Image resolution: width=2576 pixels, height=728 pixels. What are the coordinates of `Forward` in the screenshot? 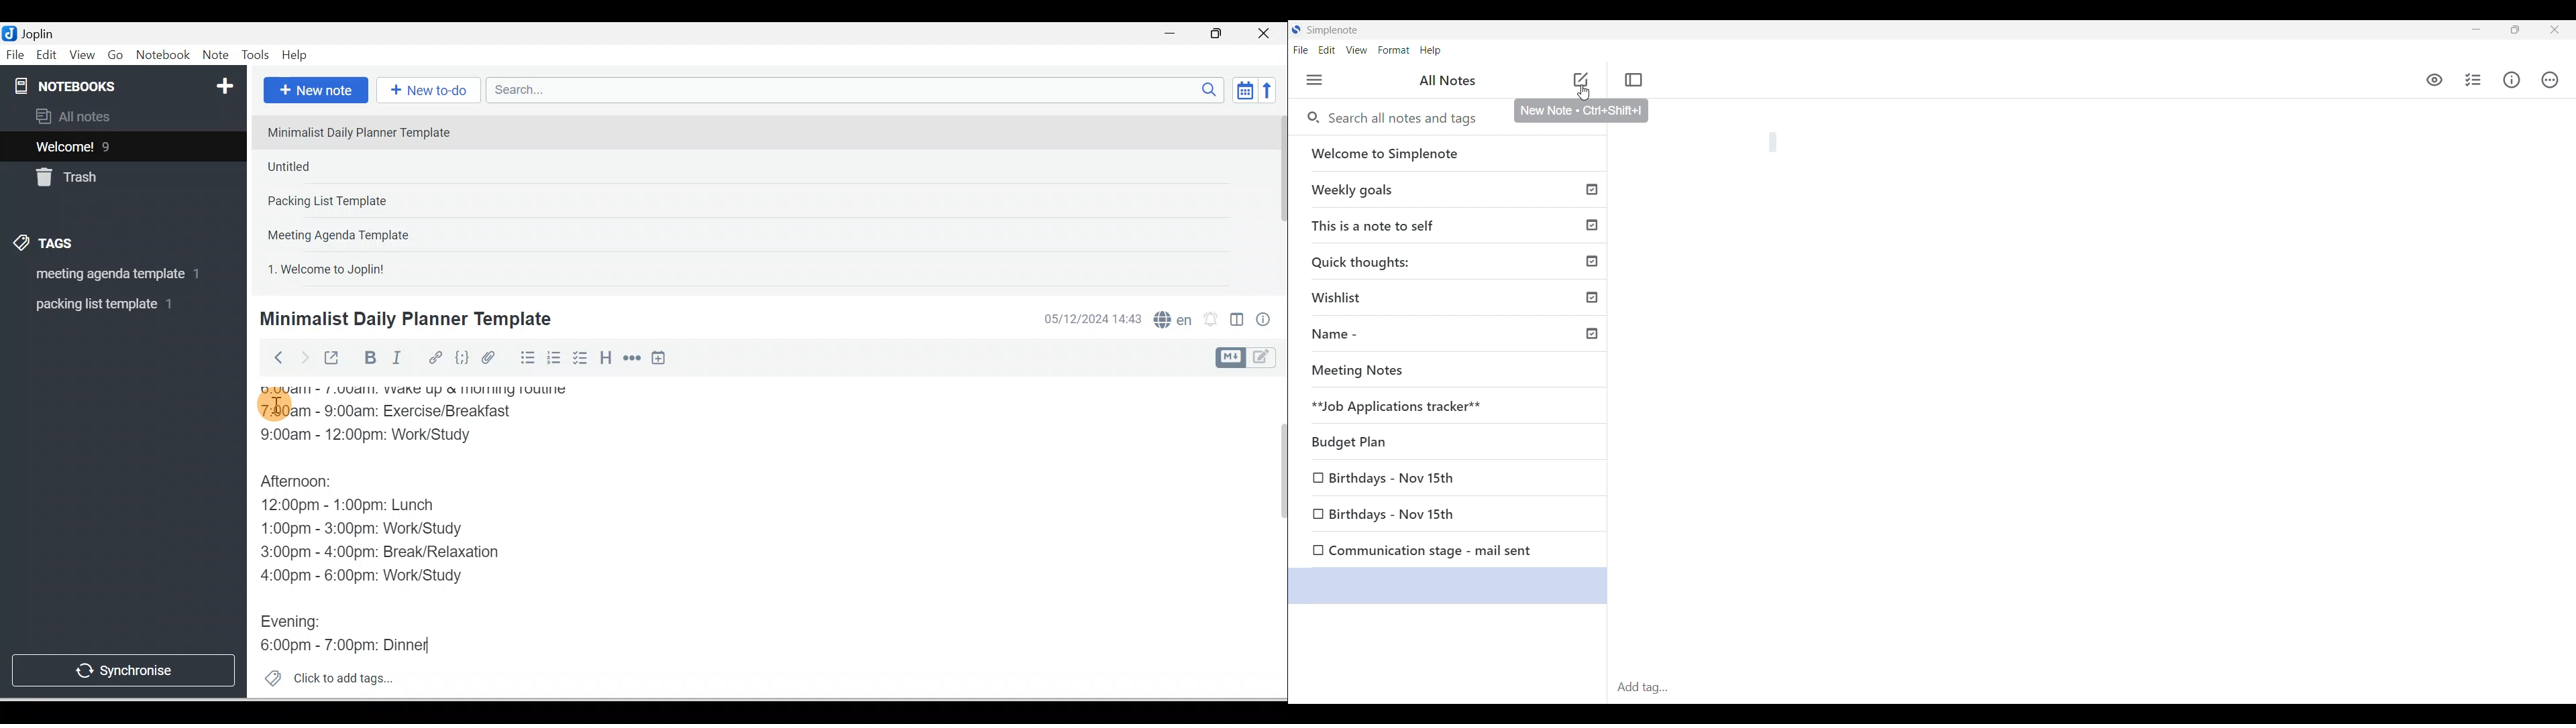 It's located at (303, 357).